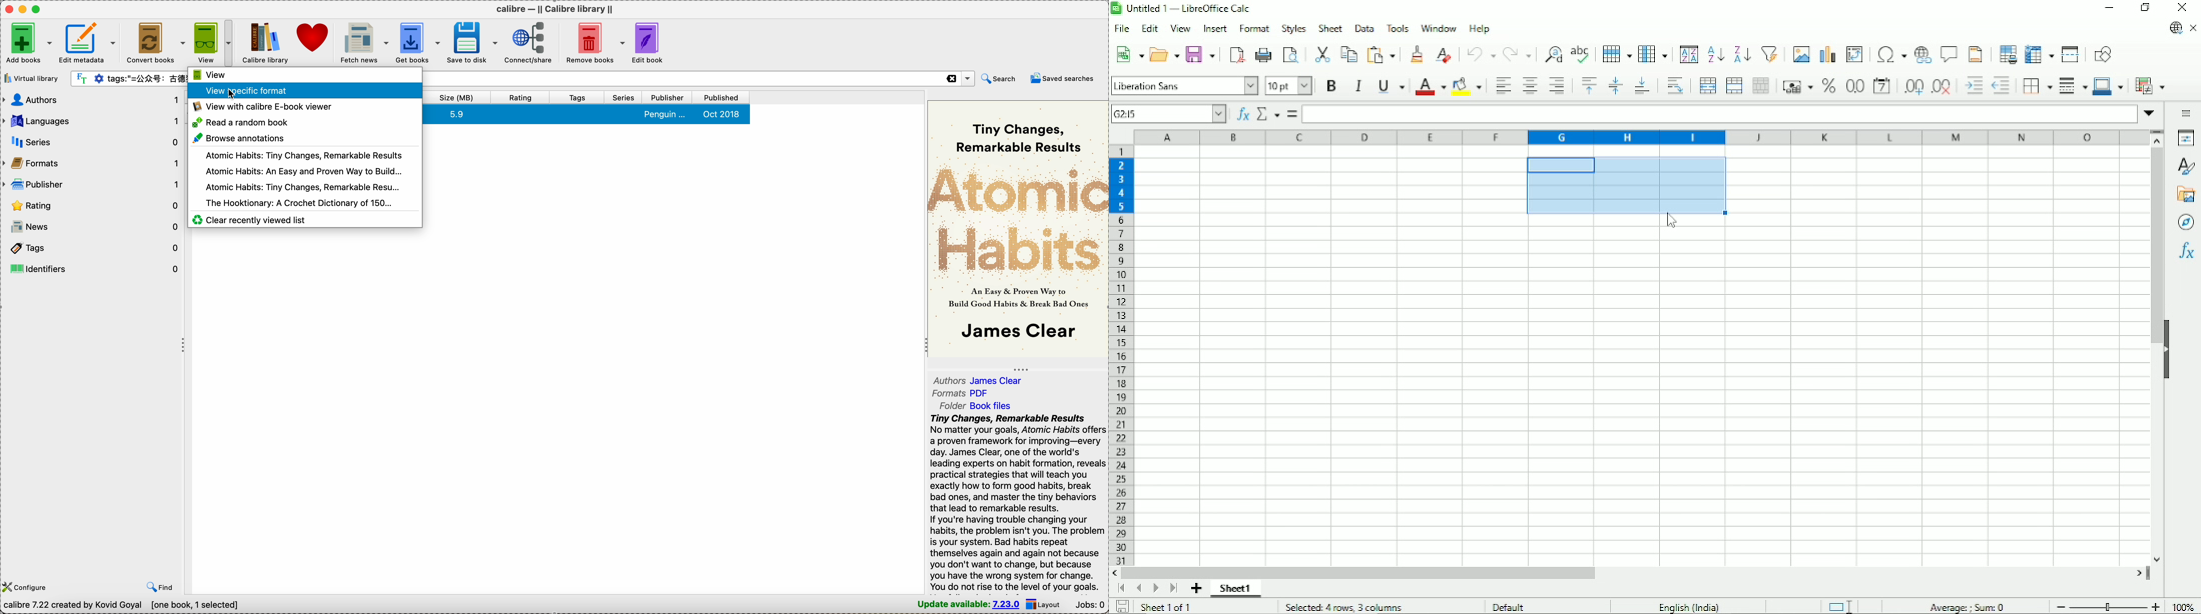 This screenshot has height=616, width=2212. I want to click on Center vertically, so click(1615, 86).